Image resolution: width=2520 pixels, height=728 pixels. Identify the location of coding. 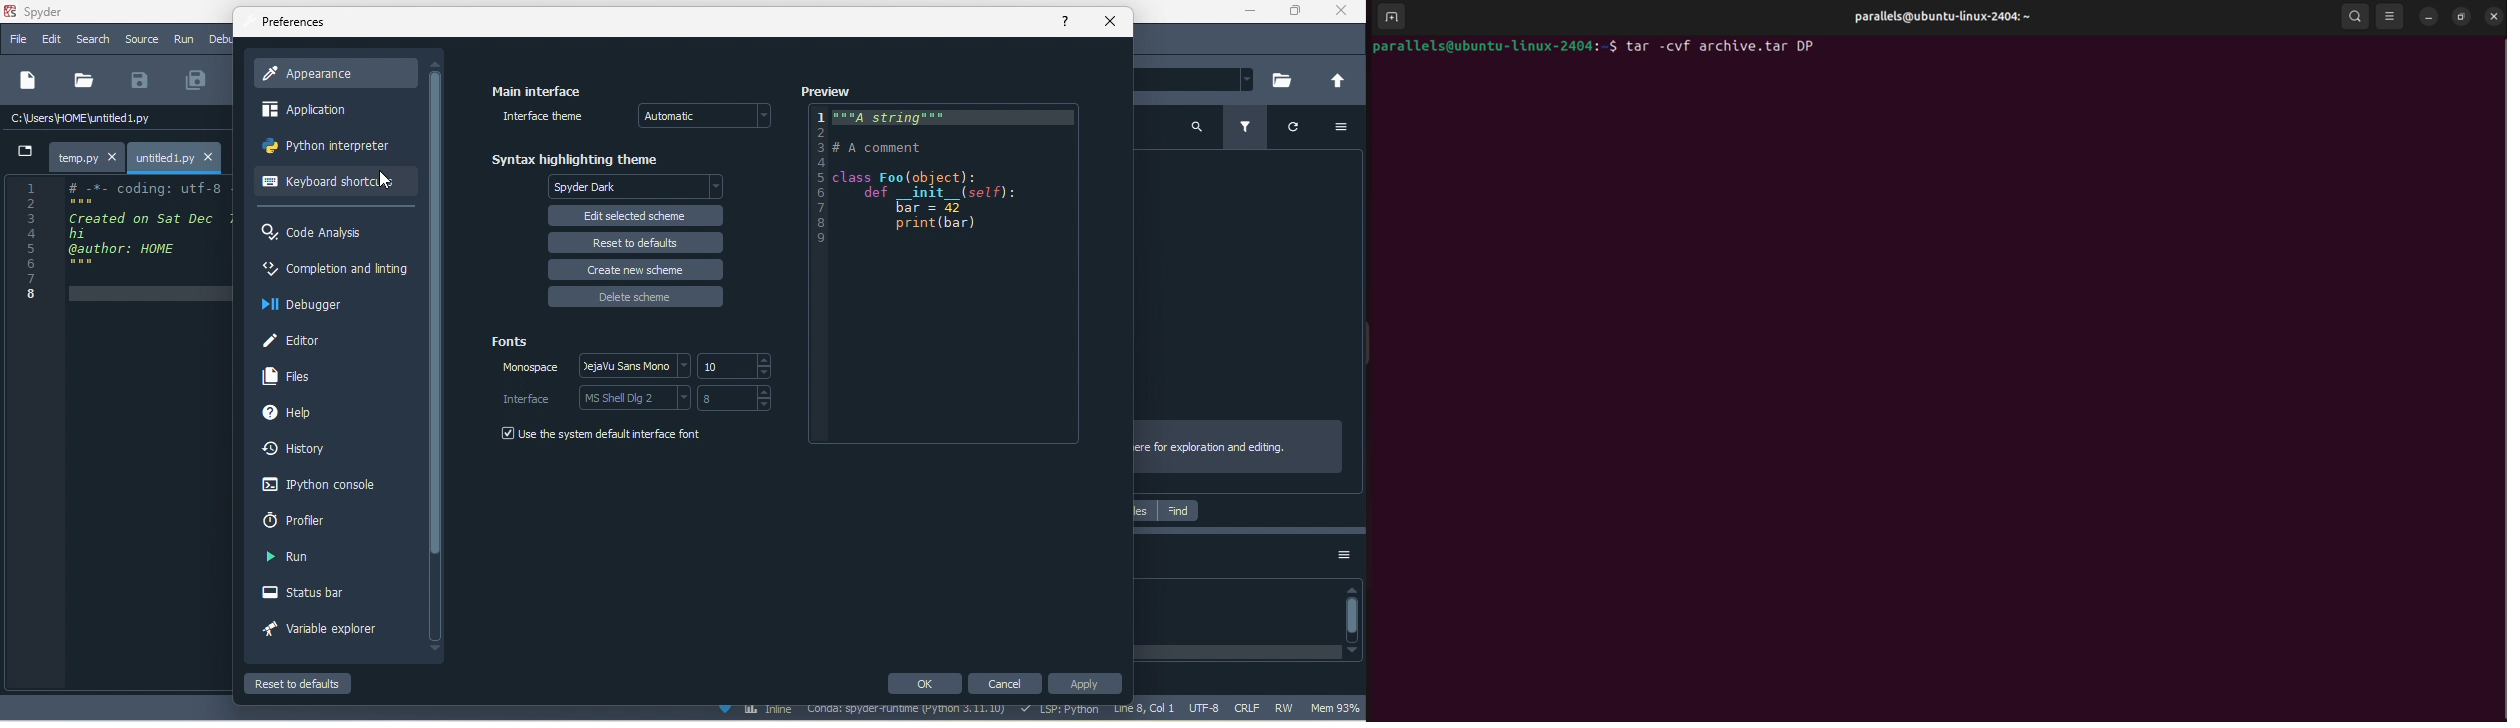
(951, 278).